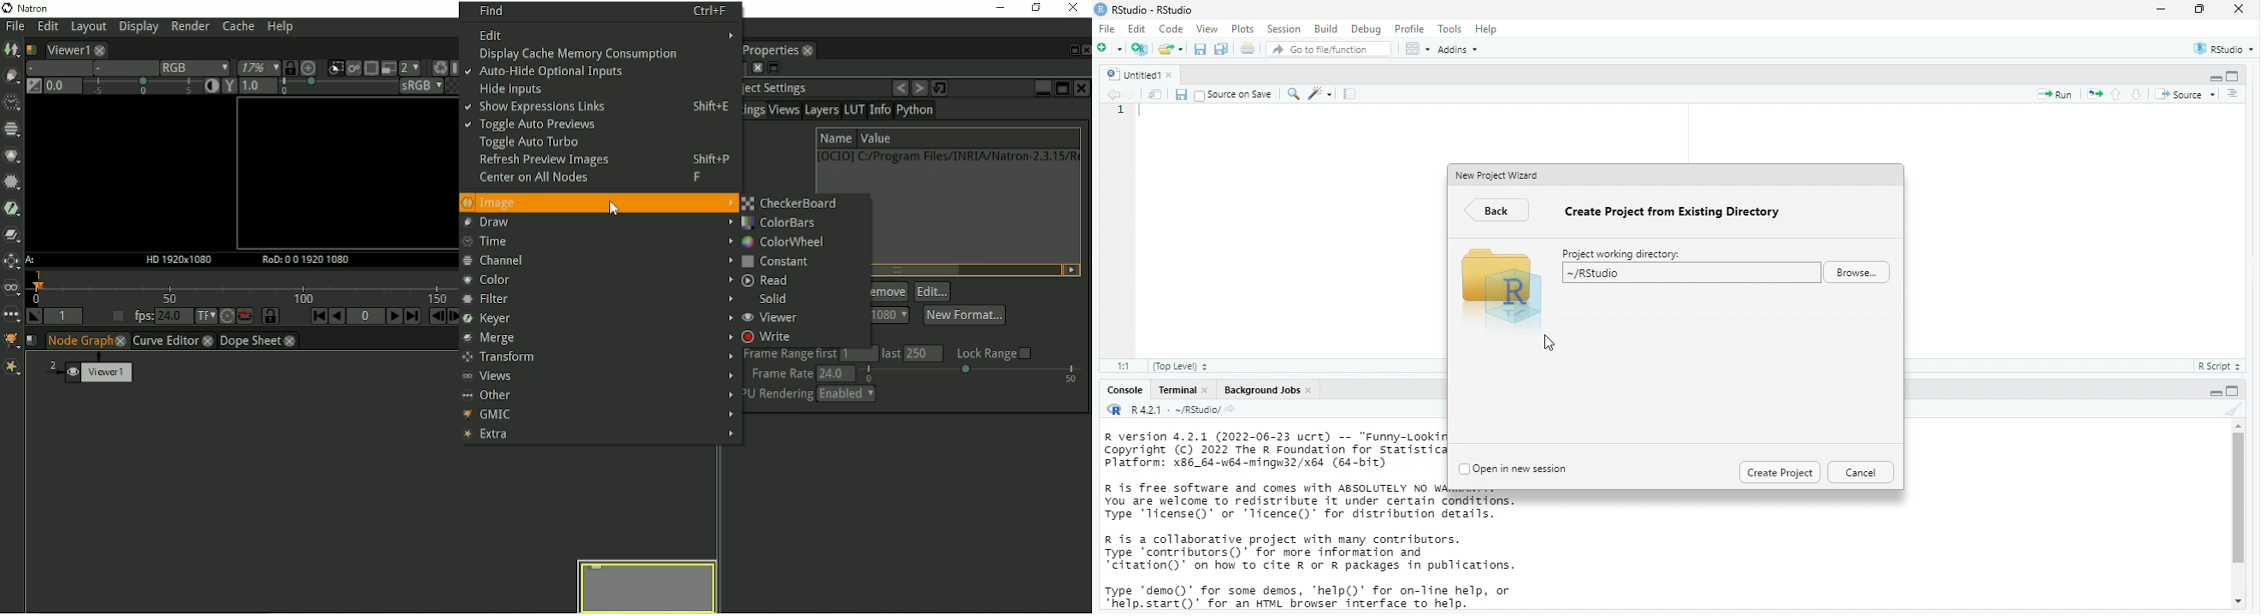 The image size is (2268, 616). What do you see at coordinates (1146, 112) in the screenshot?
I see `typing cursor` at bounding box center [1146, 112].